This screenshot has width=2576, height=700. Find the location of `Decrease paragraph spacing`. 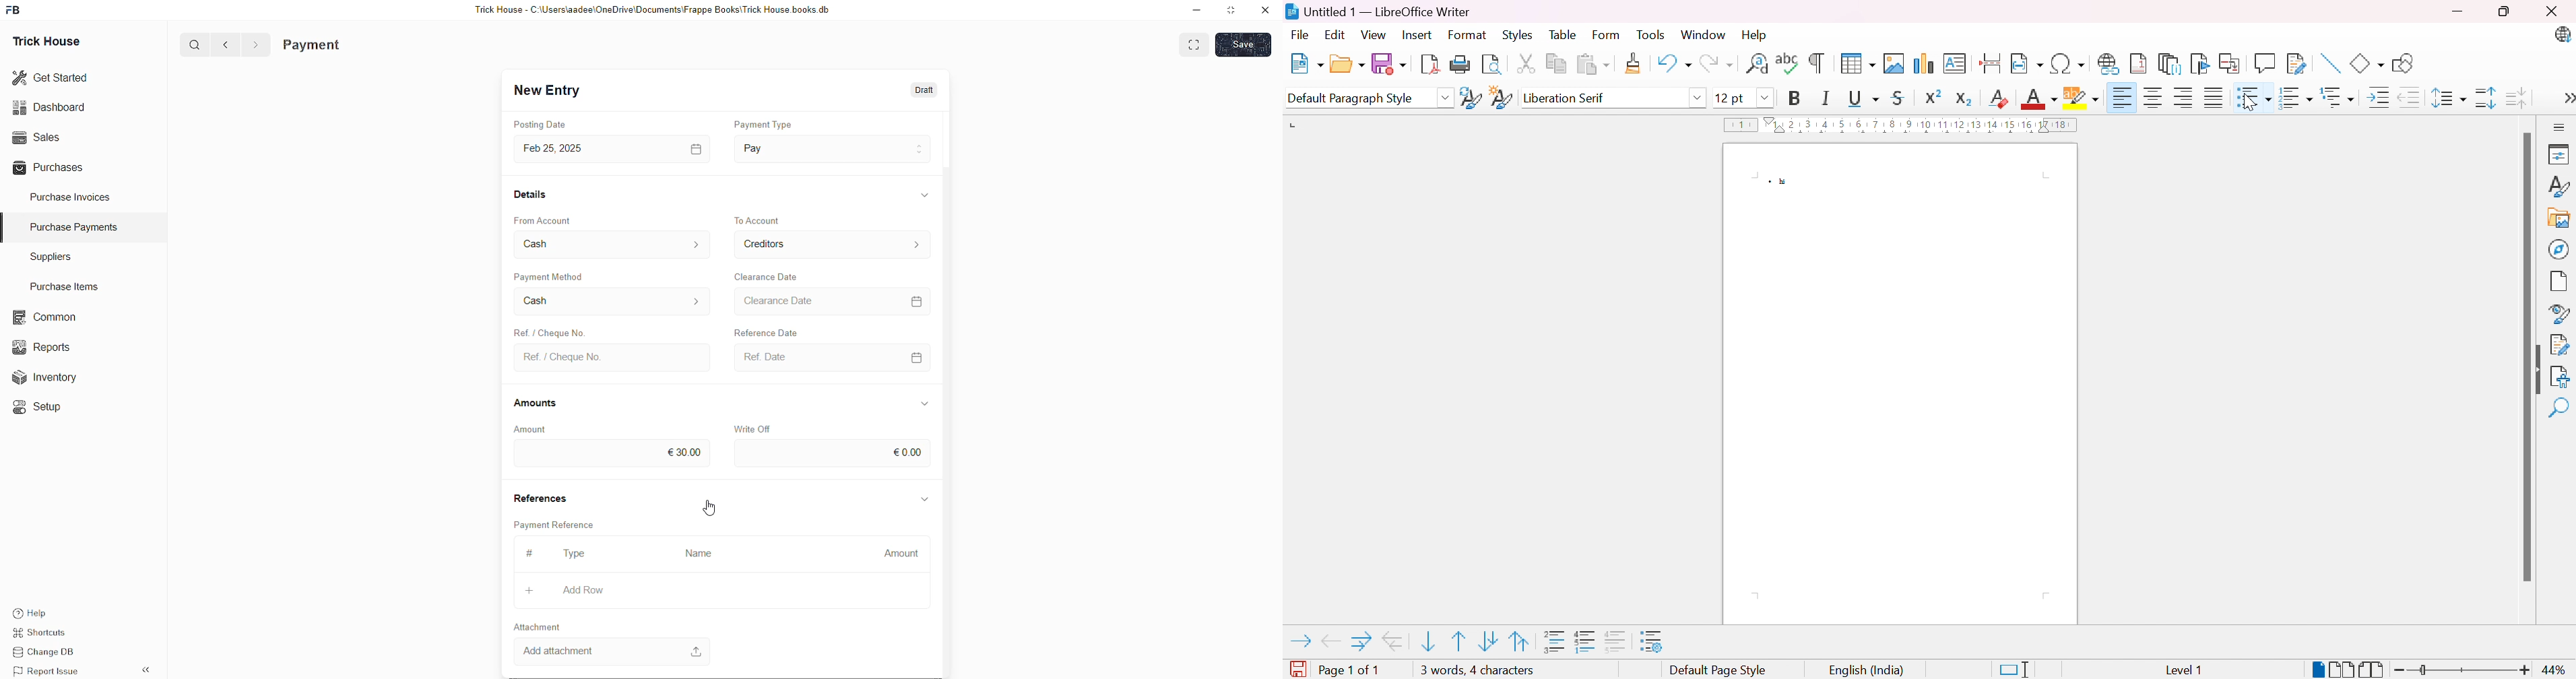

Decrease paragraph spacing is located at coordinates (2518, 99).